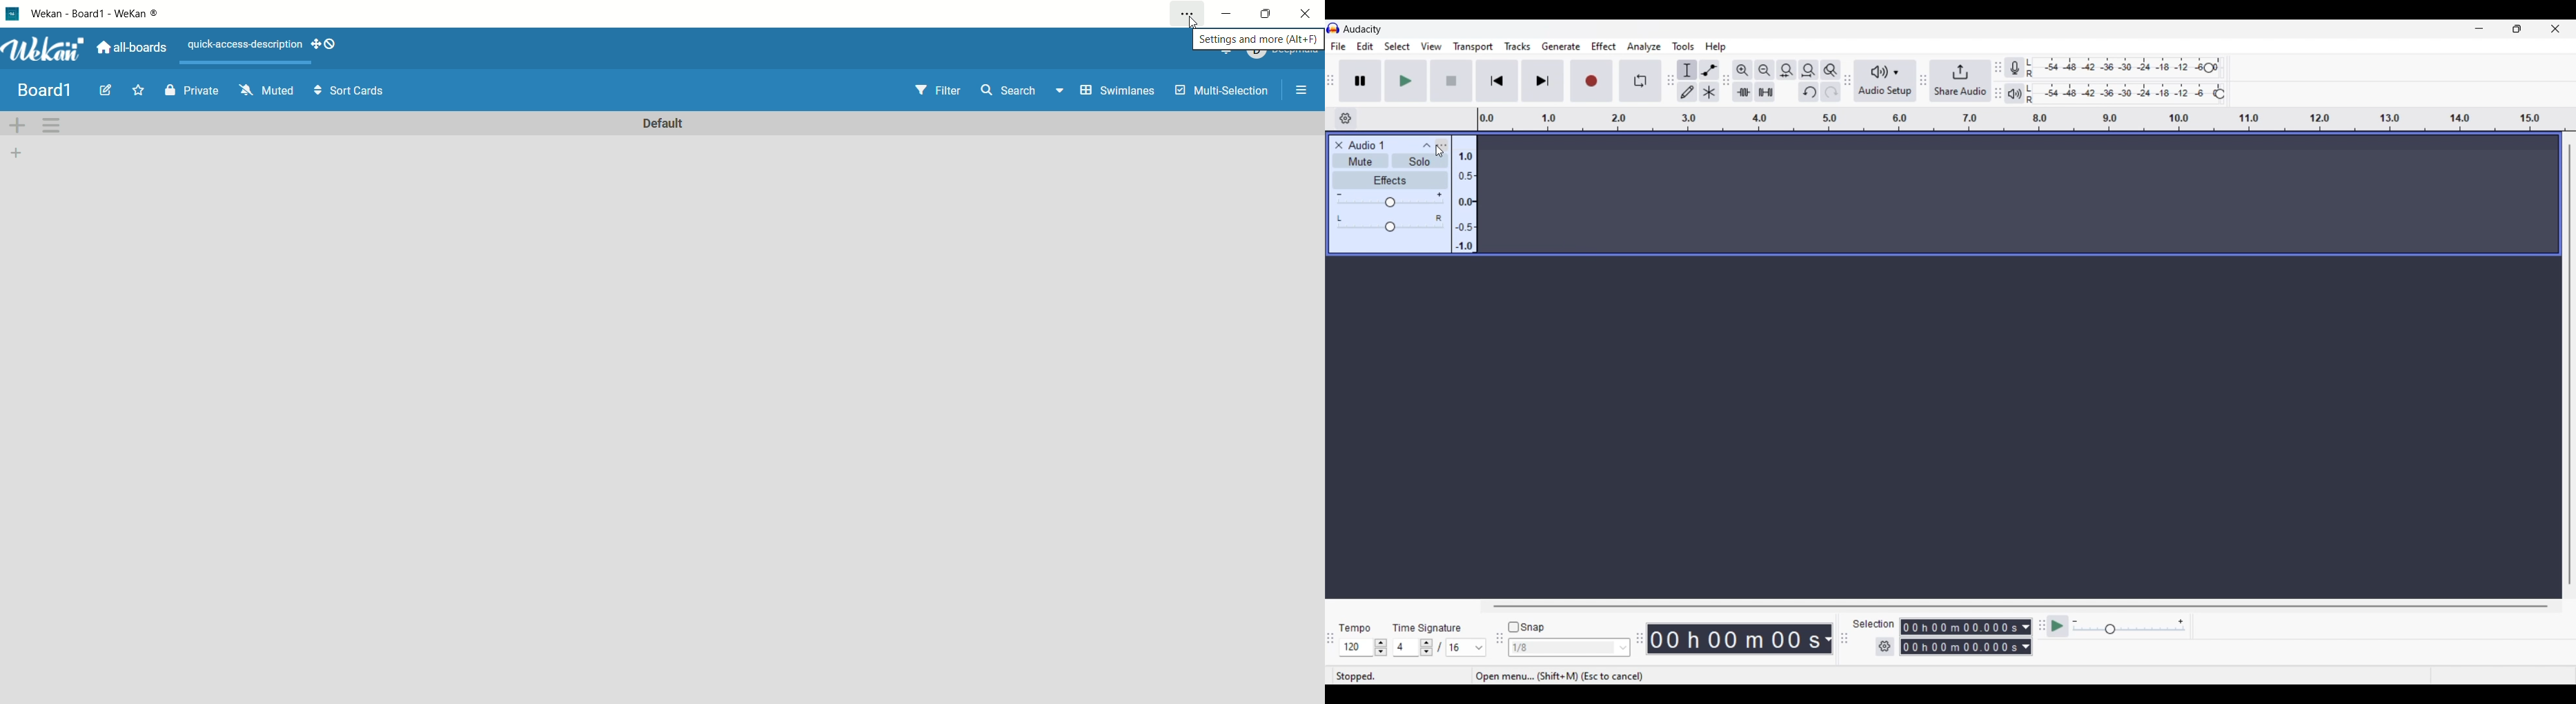 Image resolution: width=2576 pixels, height=728 pixels. I want to click on Play-at-speed/Play-at-speed oncce, so click(2058, 626).